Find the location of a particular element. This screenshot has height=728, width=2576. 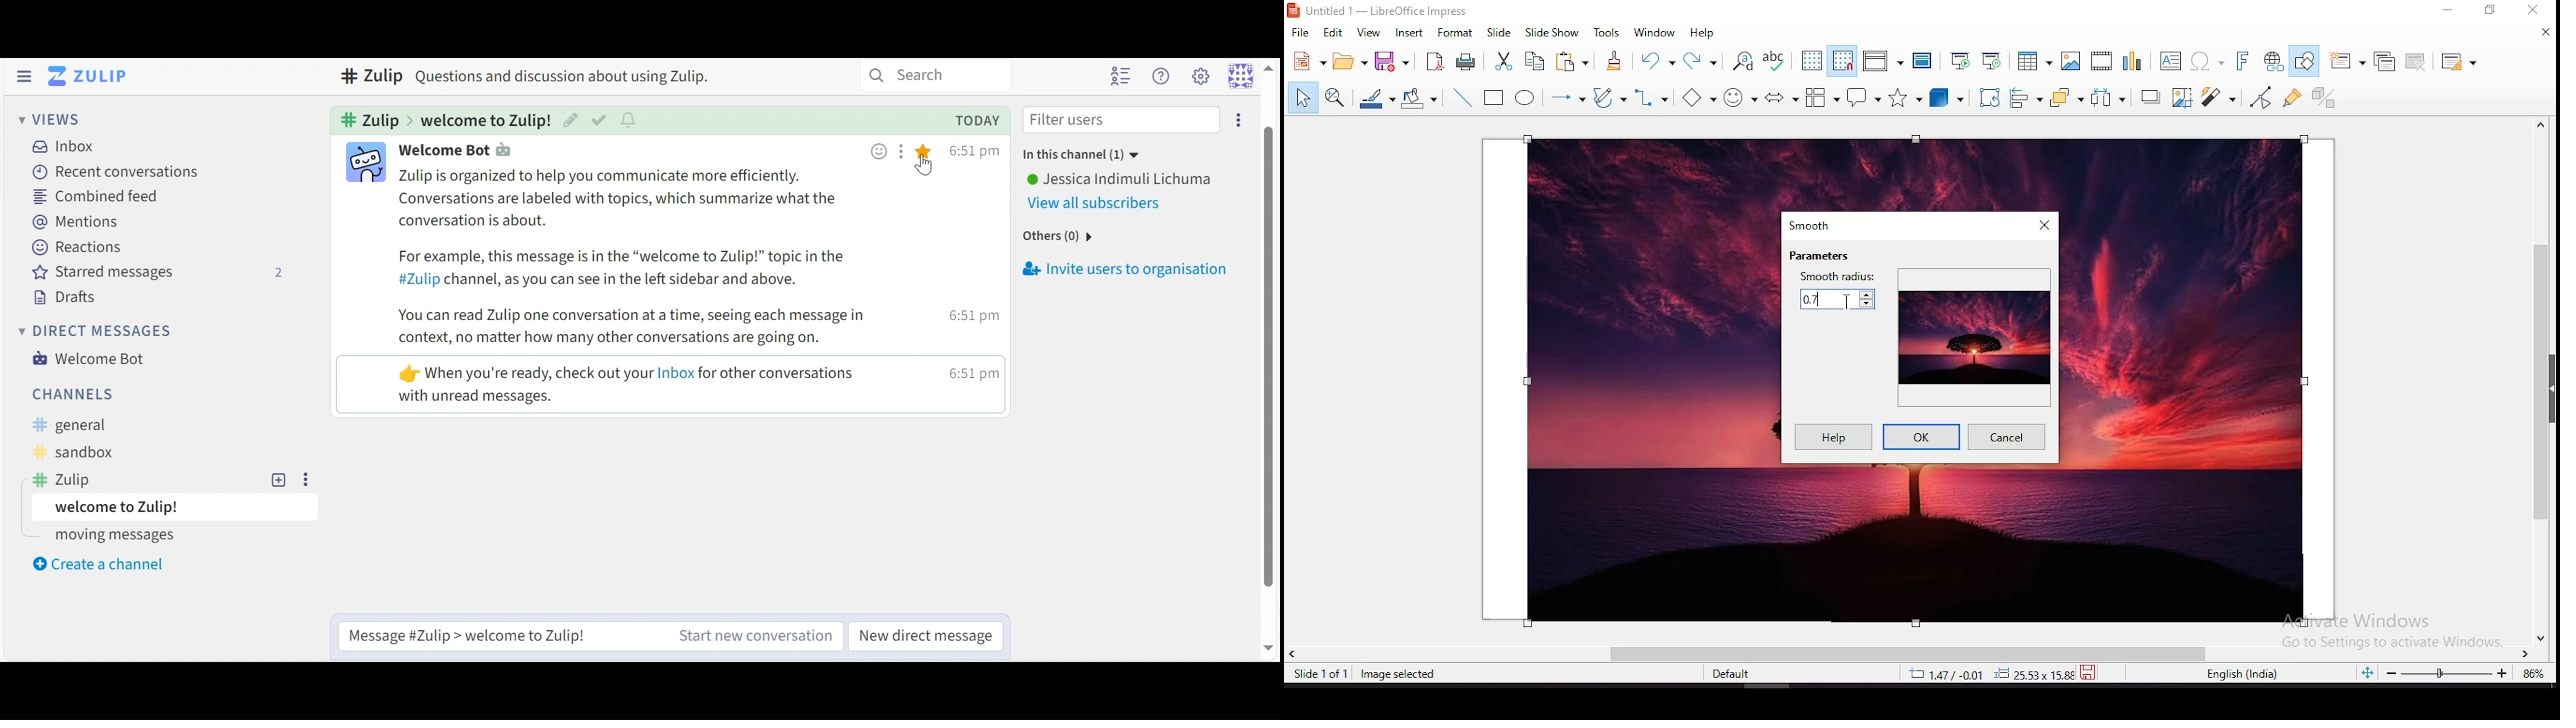

close window is located at coordinates (2043, 224).